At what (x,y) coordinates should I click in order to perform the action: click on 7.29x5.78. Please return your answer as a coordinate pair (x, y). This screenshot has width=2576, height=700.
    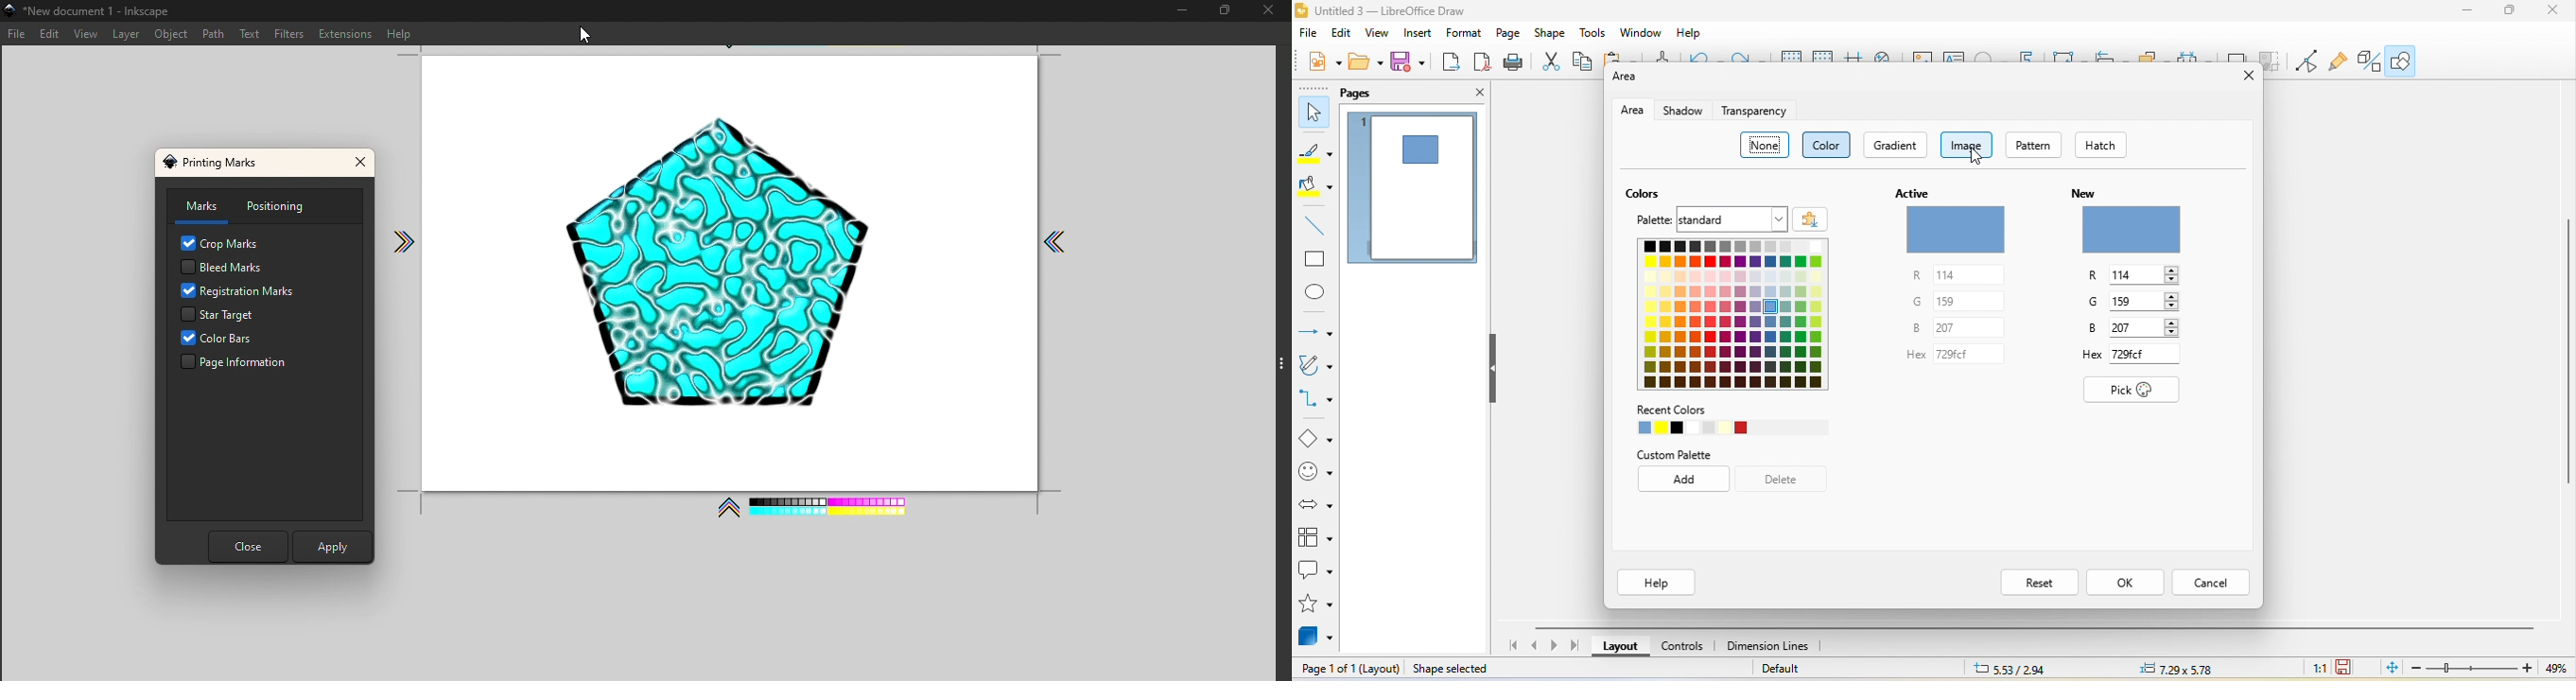
    Looking at the image, I should click on (2181, 669).